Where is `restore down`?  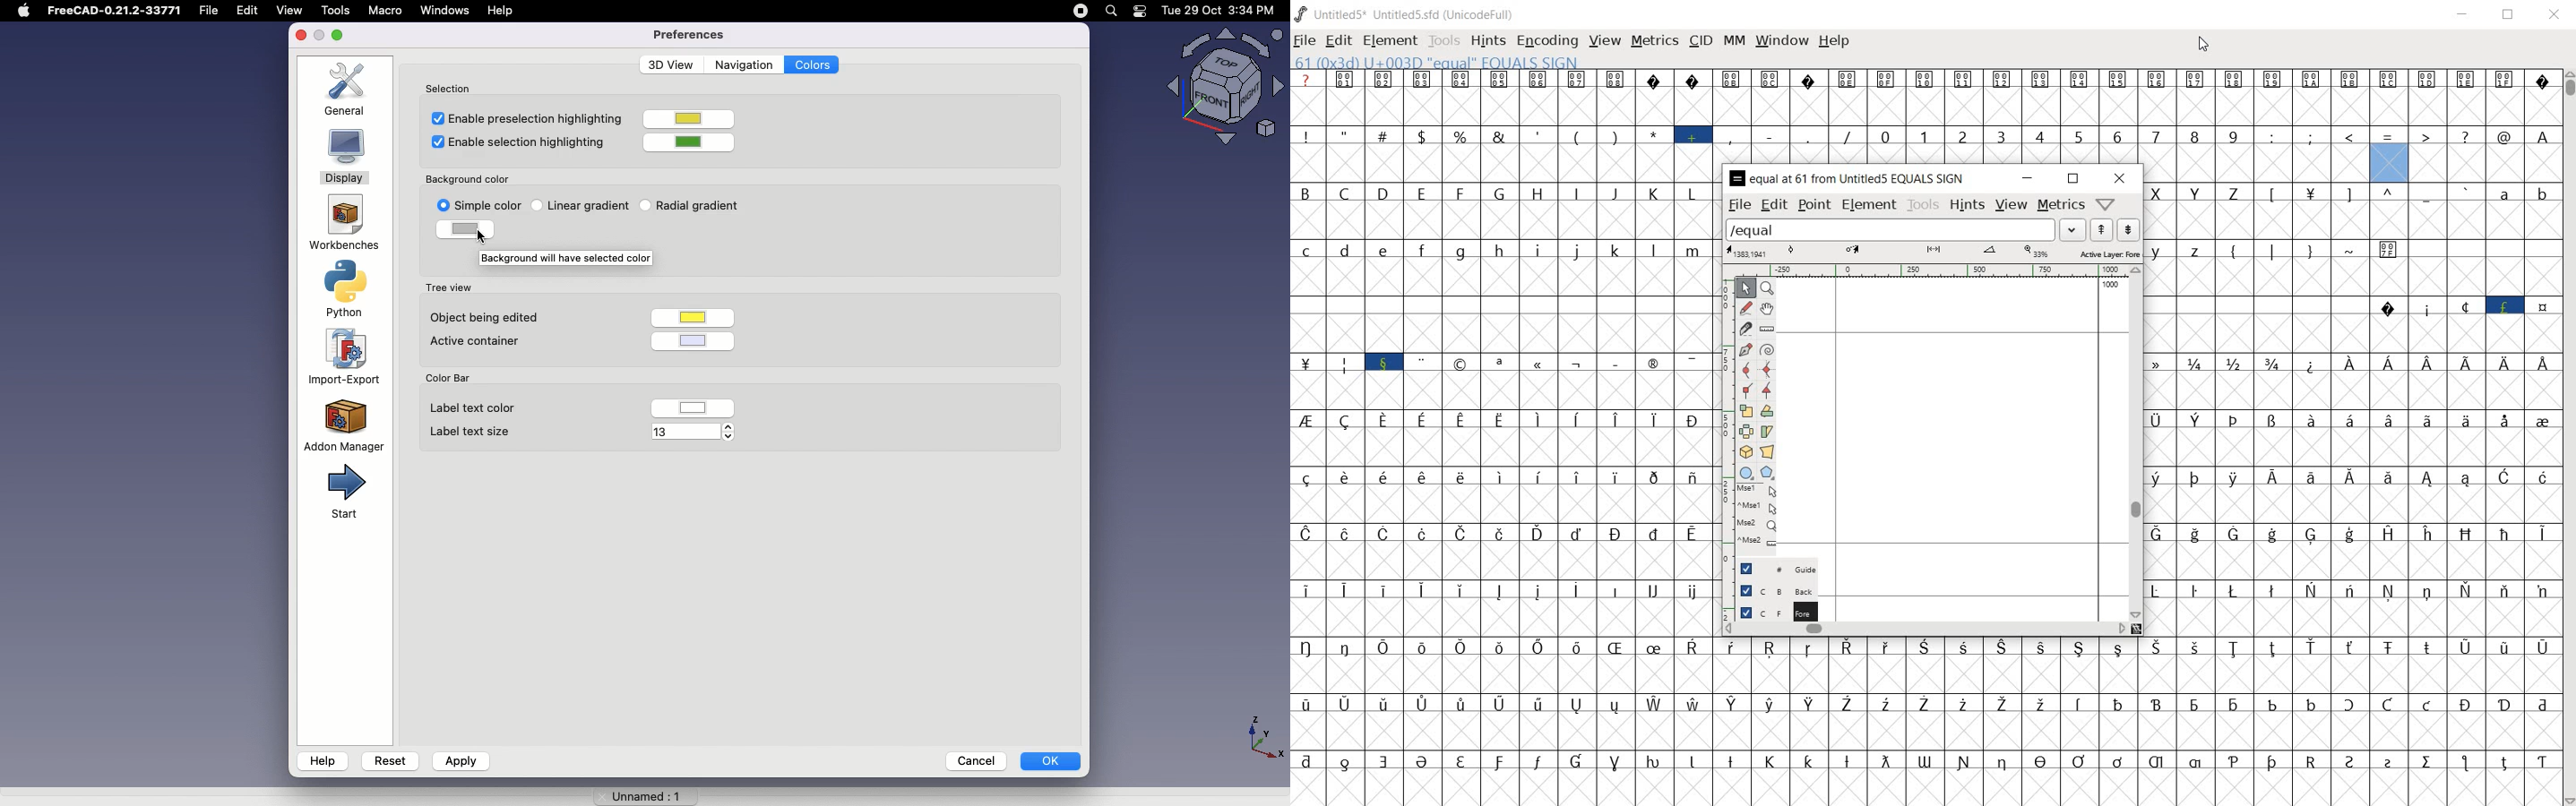
restore down is located at coordinates (2073, 180).